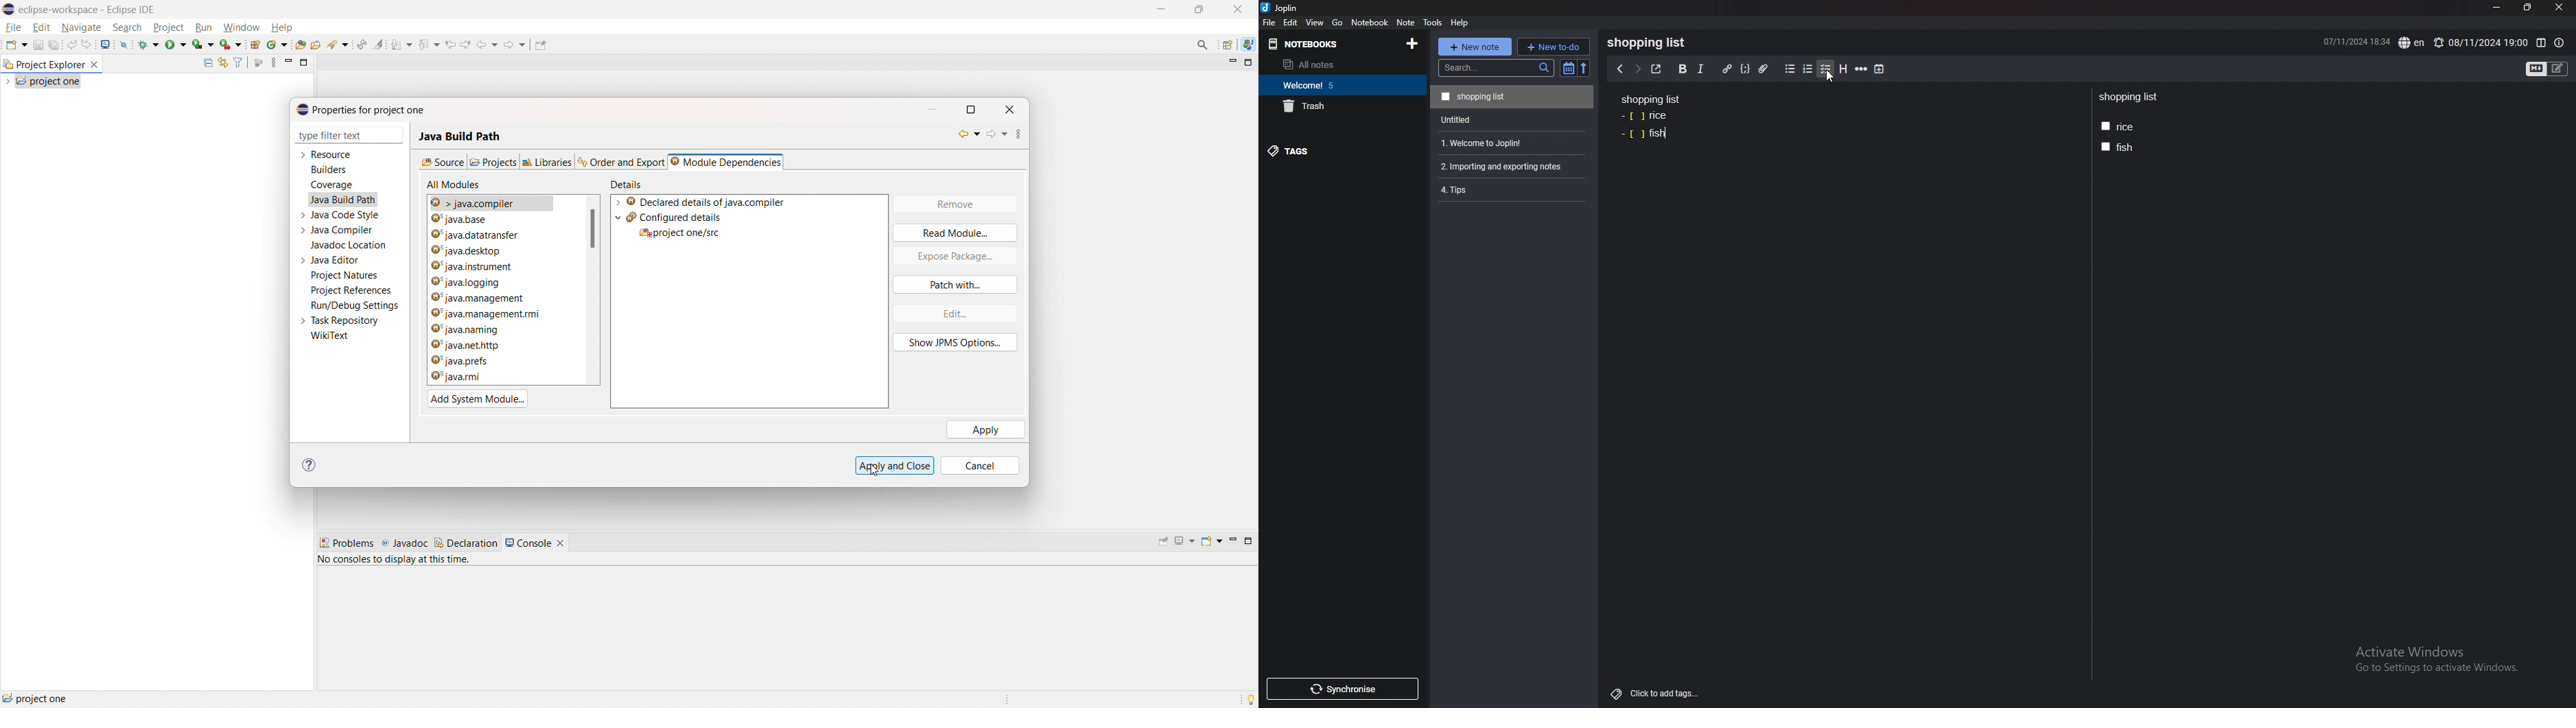 This screenshot has width=2576, height=728. I want to click on bold, so click(1683, 69).